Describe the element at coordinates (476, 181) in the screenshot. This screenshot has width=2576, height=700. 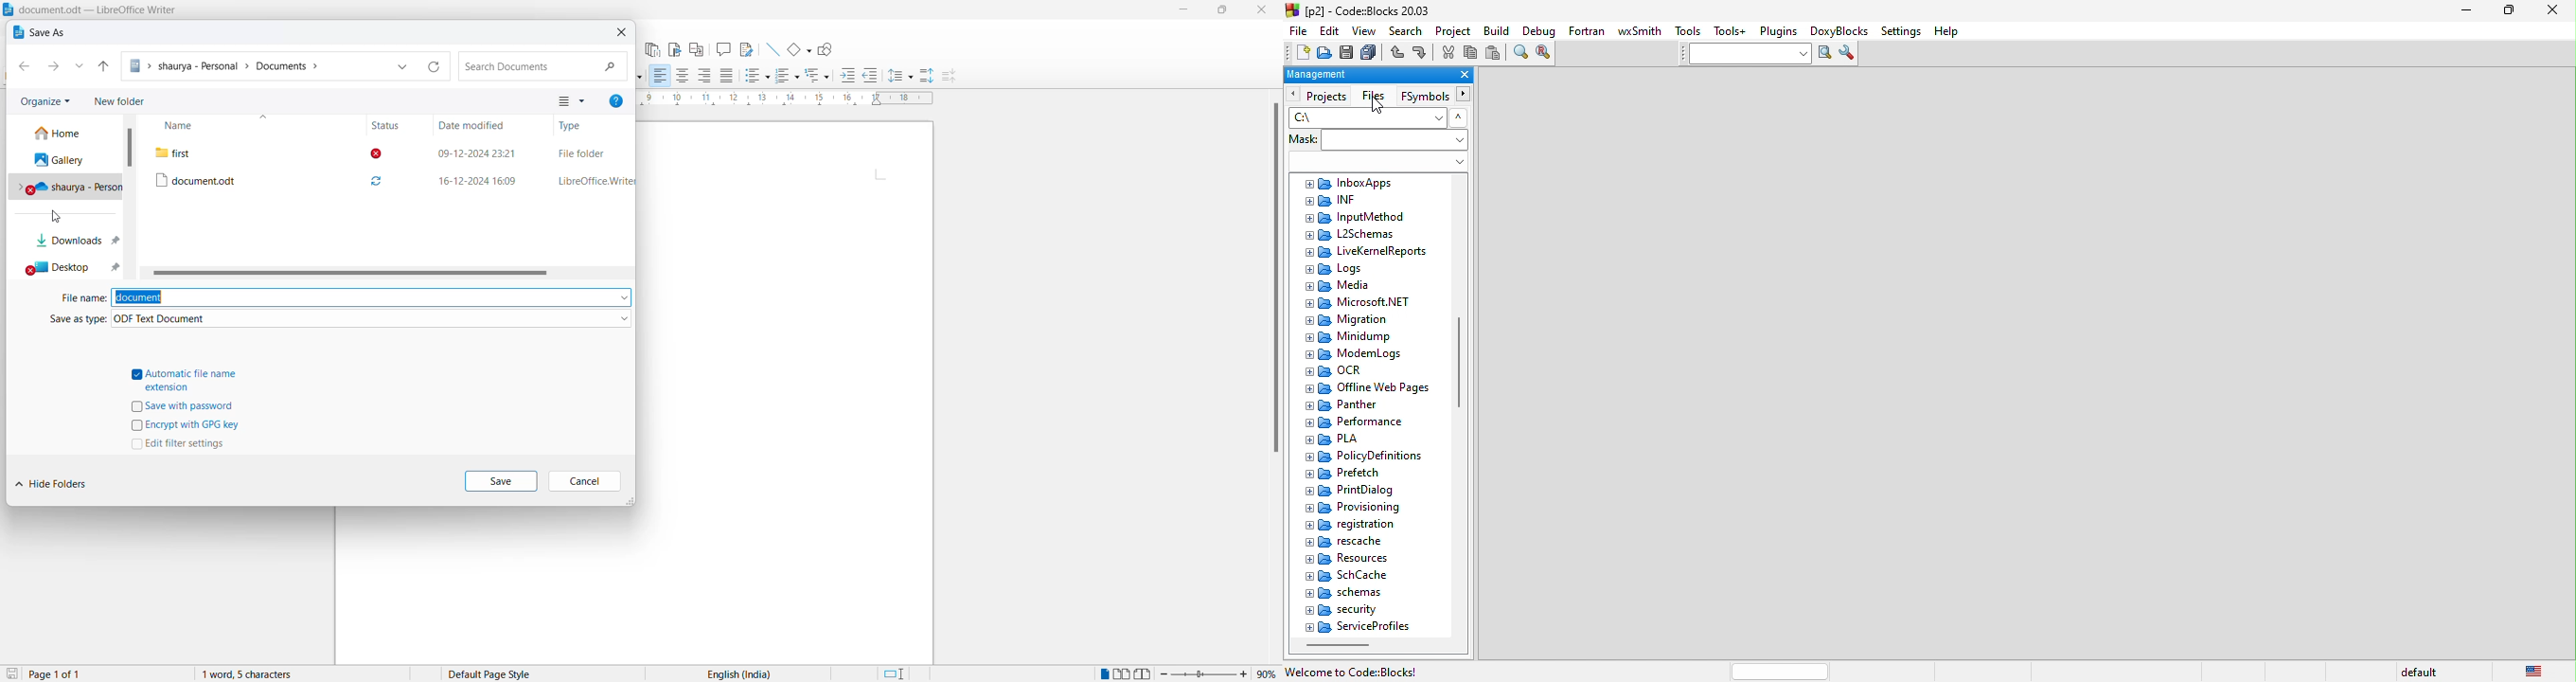
I see `16-12-2024 16:09` at that location.